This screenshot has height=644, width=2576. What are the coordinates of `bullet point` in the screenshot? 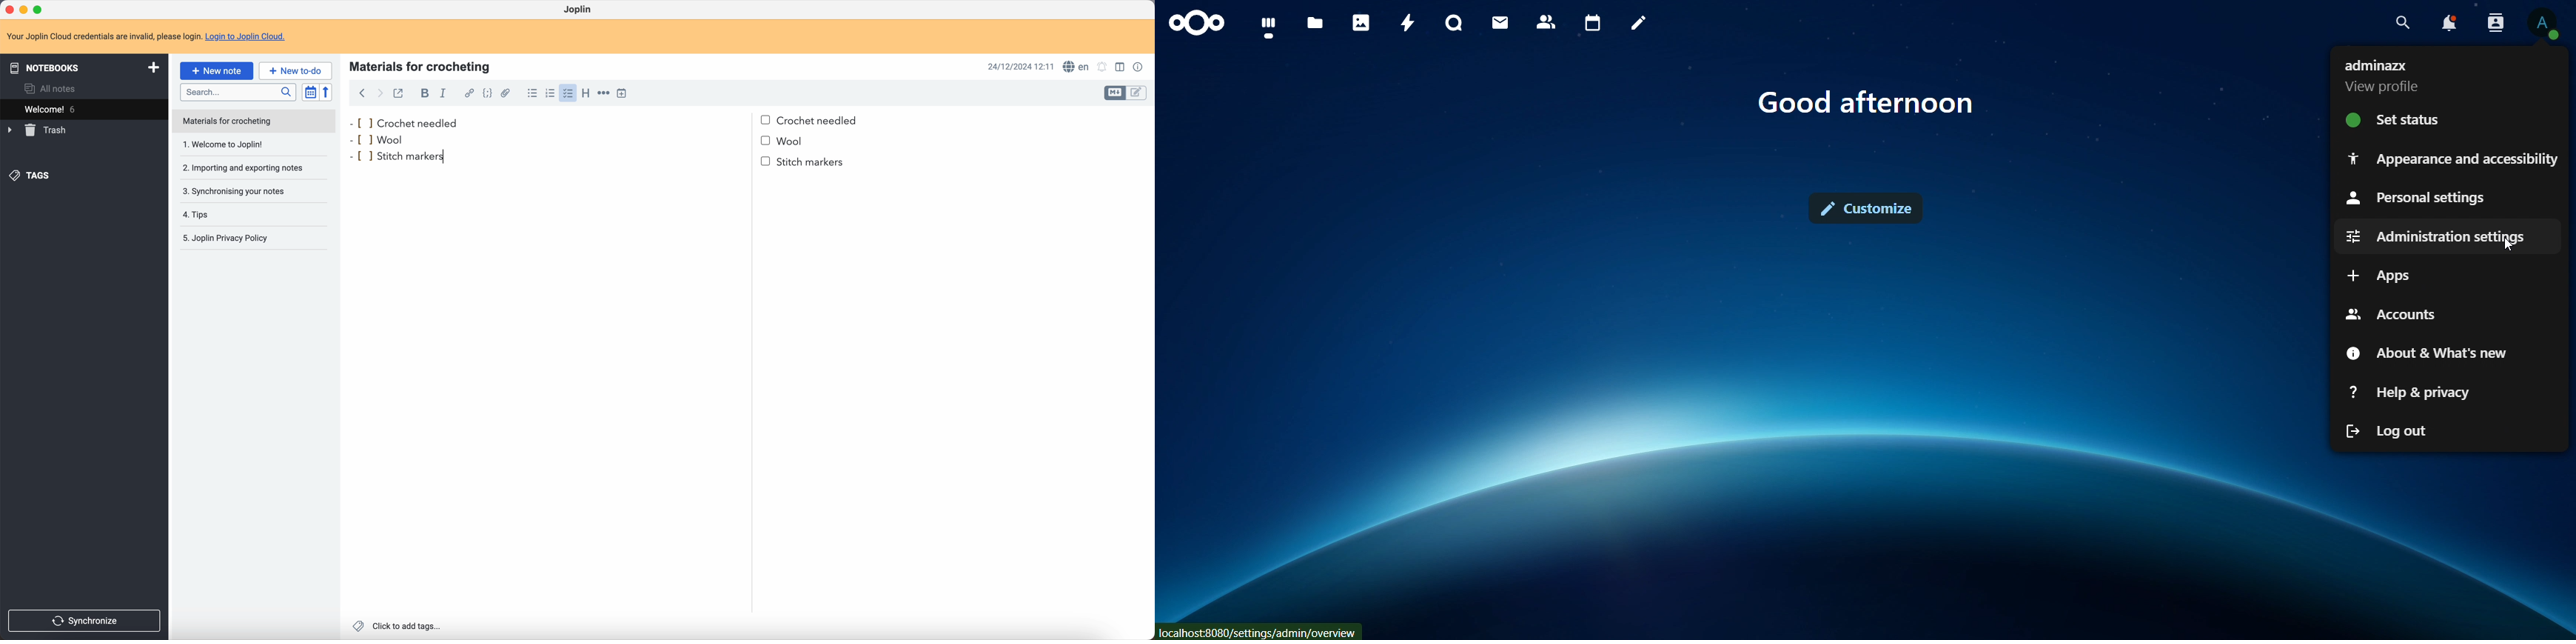 It's located at (360, 156).